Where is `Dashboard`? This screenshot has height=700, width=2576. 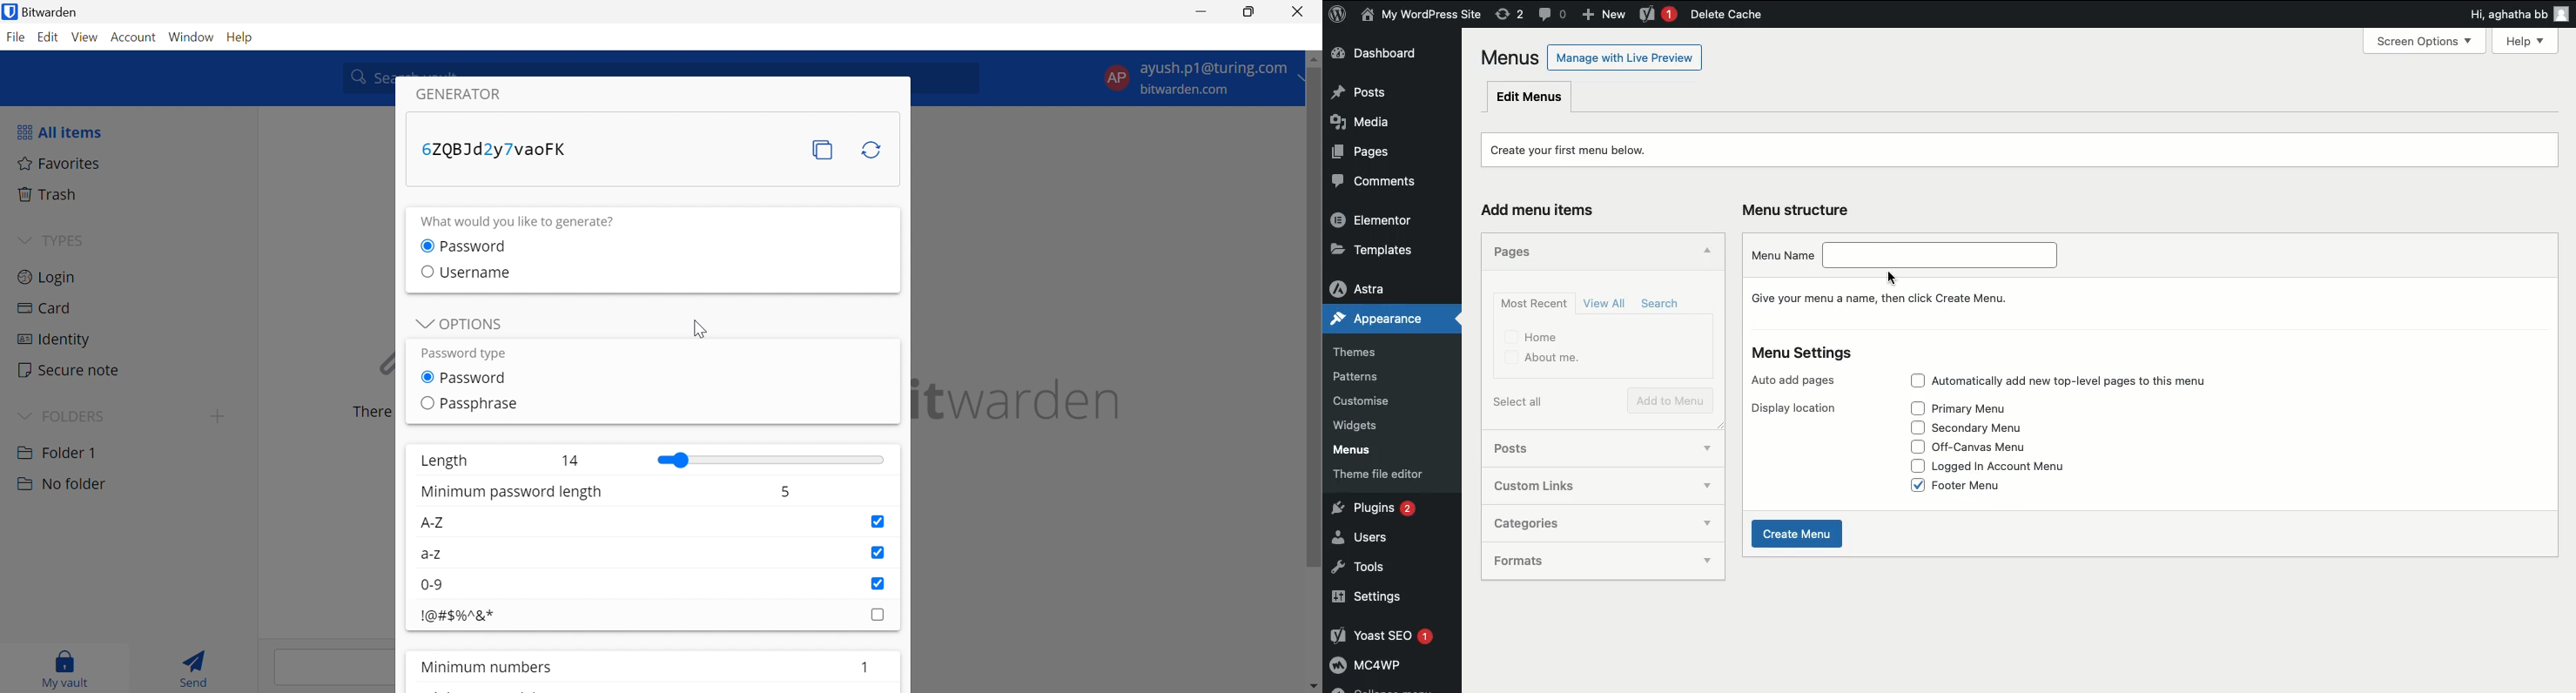
Dashboard is located at coordinates (1384, 56).